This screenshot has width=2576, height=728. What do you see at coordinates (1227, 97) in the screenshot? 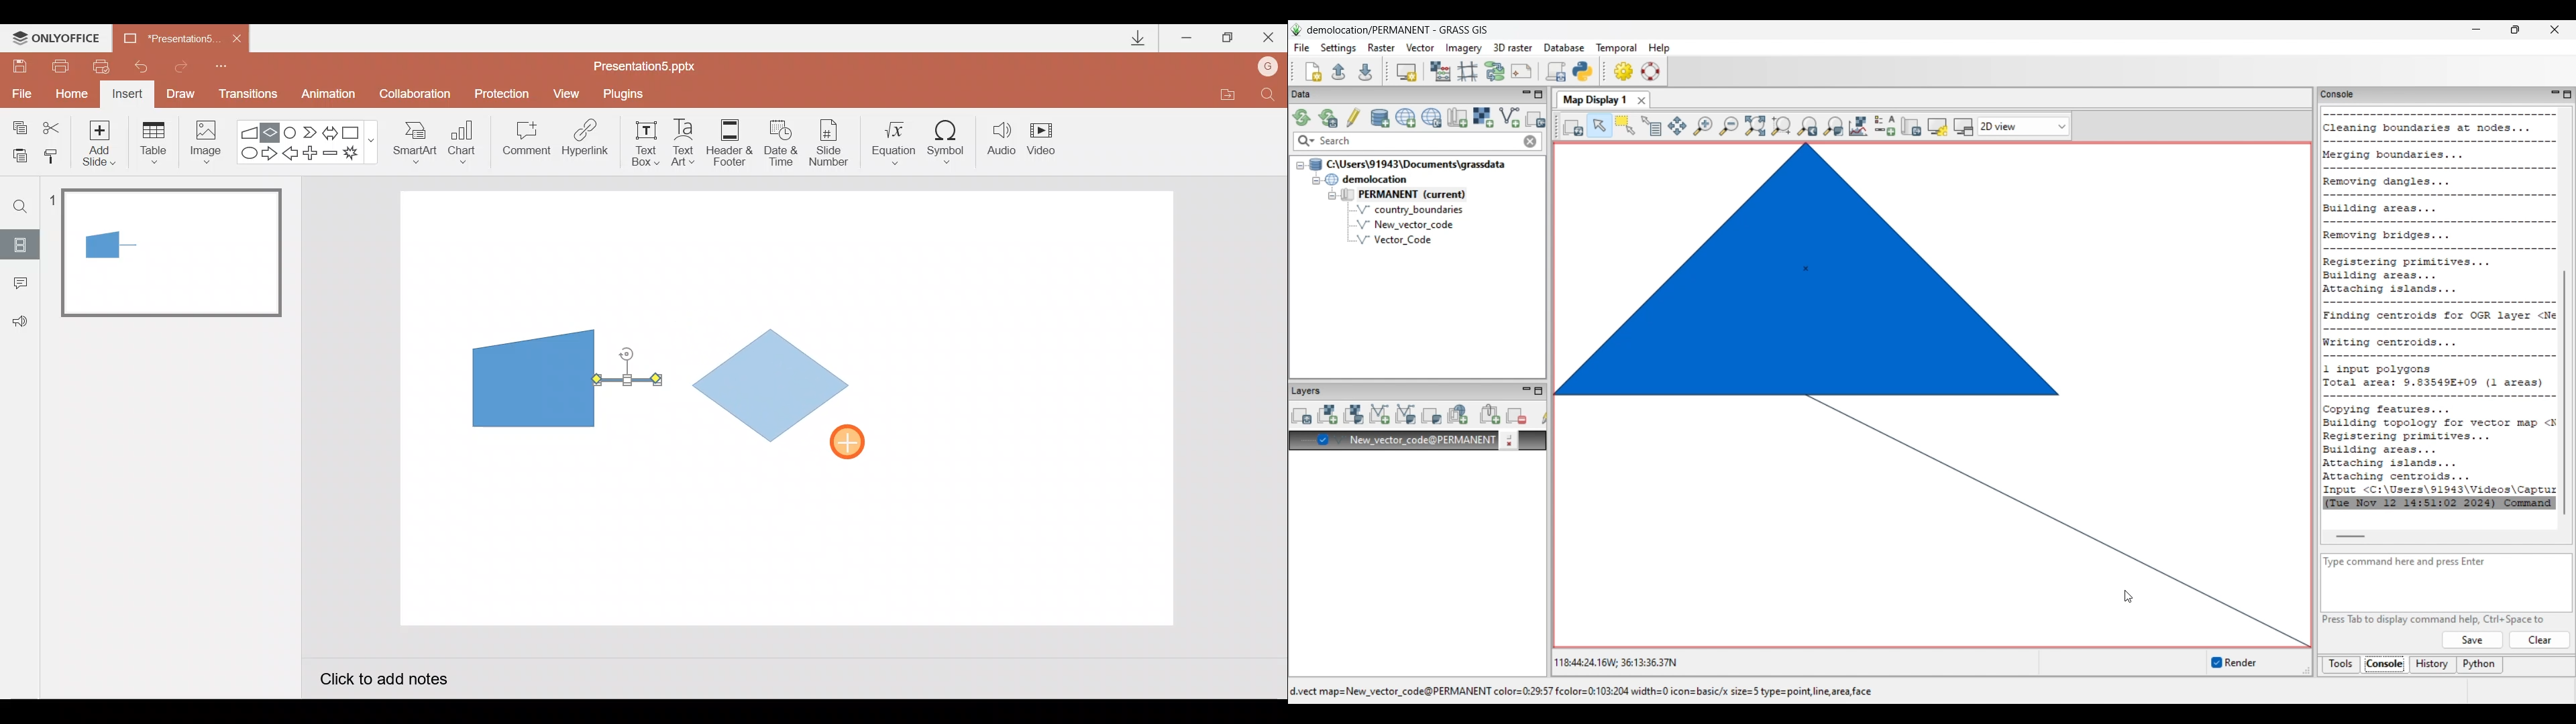
I see `Open file location` at bounding box center [1227, 97].